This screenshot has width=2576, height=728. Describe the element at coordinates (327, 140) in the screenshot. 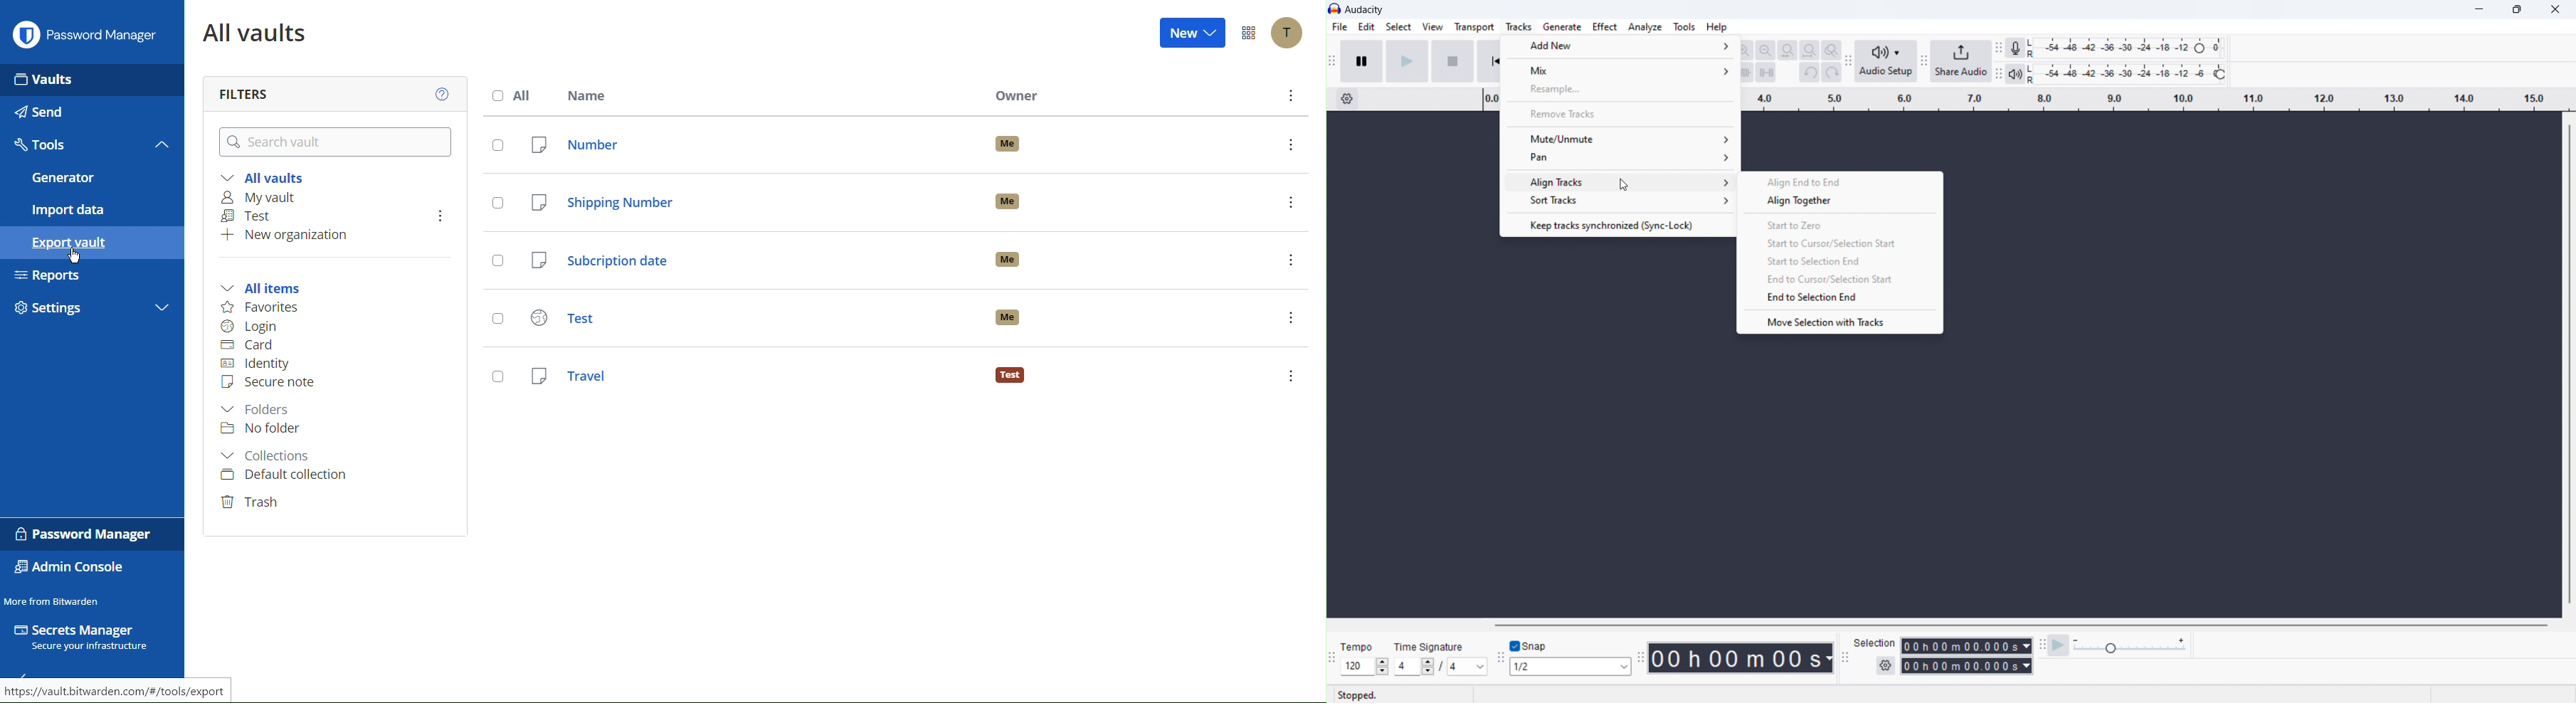

I see `Search Bar` at that location.